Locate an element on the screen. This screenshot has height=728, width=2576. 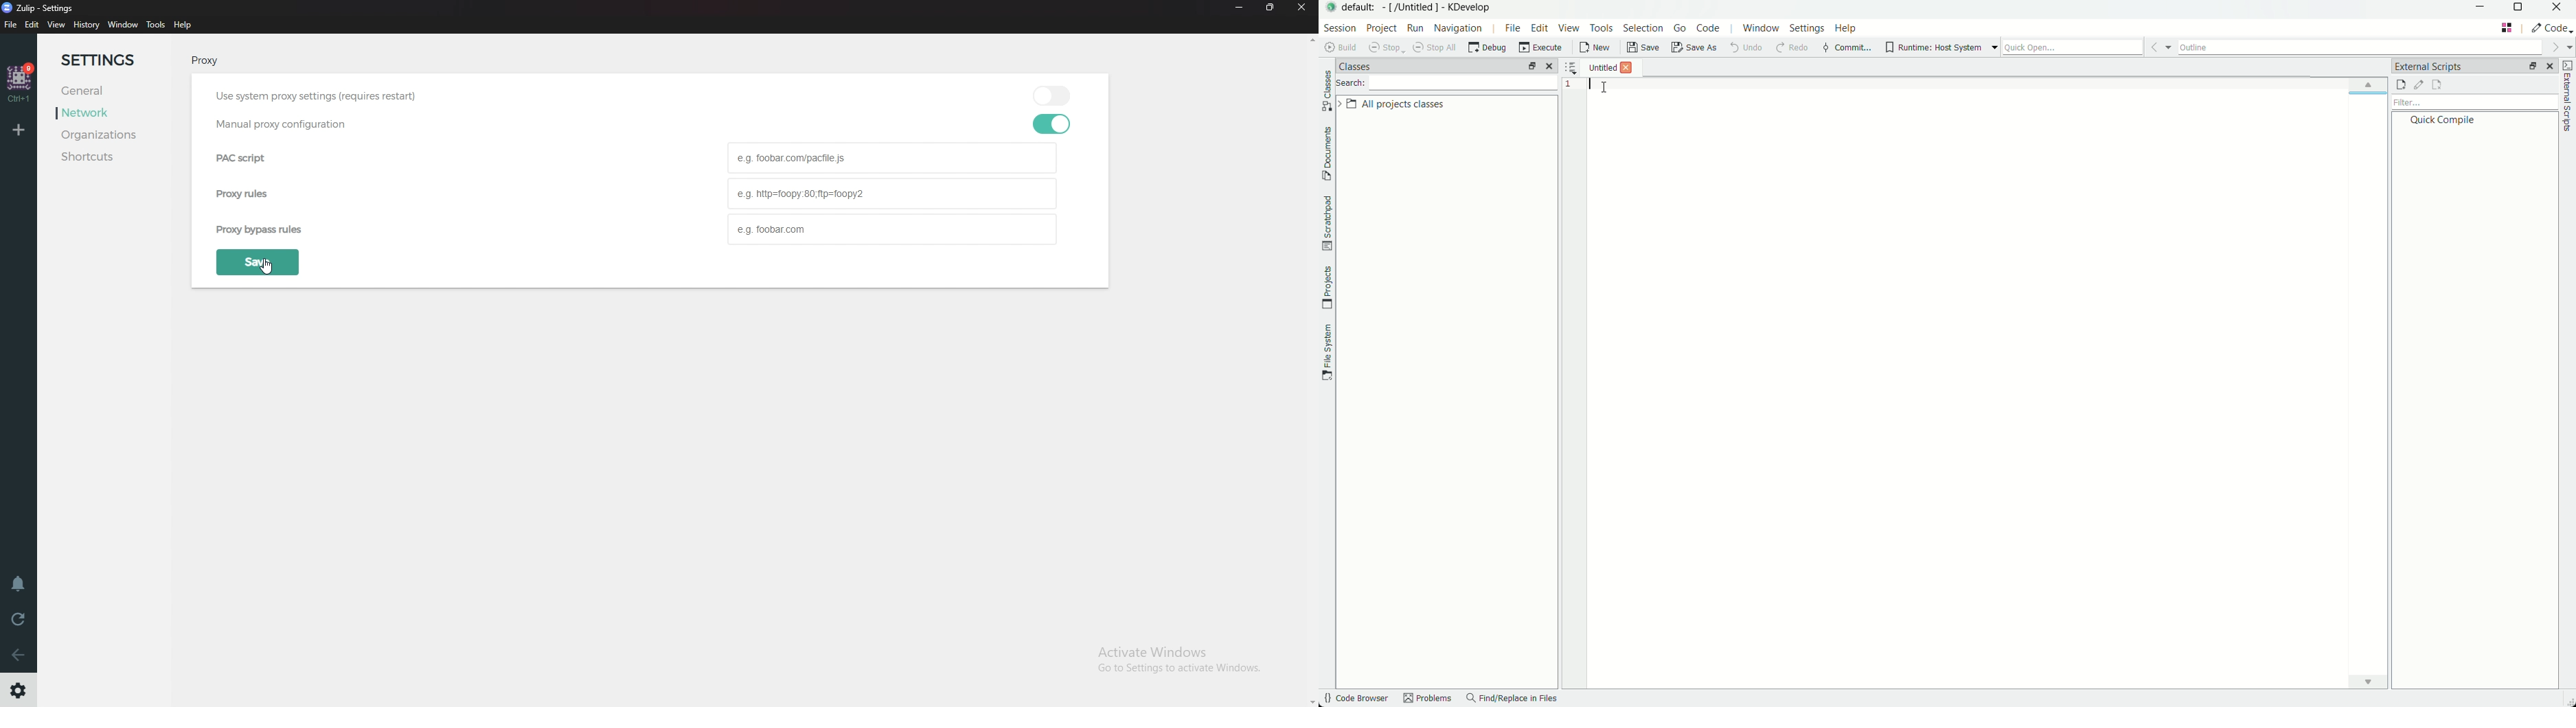
proxy rules is located at coordinates (243, 196).